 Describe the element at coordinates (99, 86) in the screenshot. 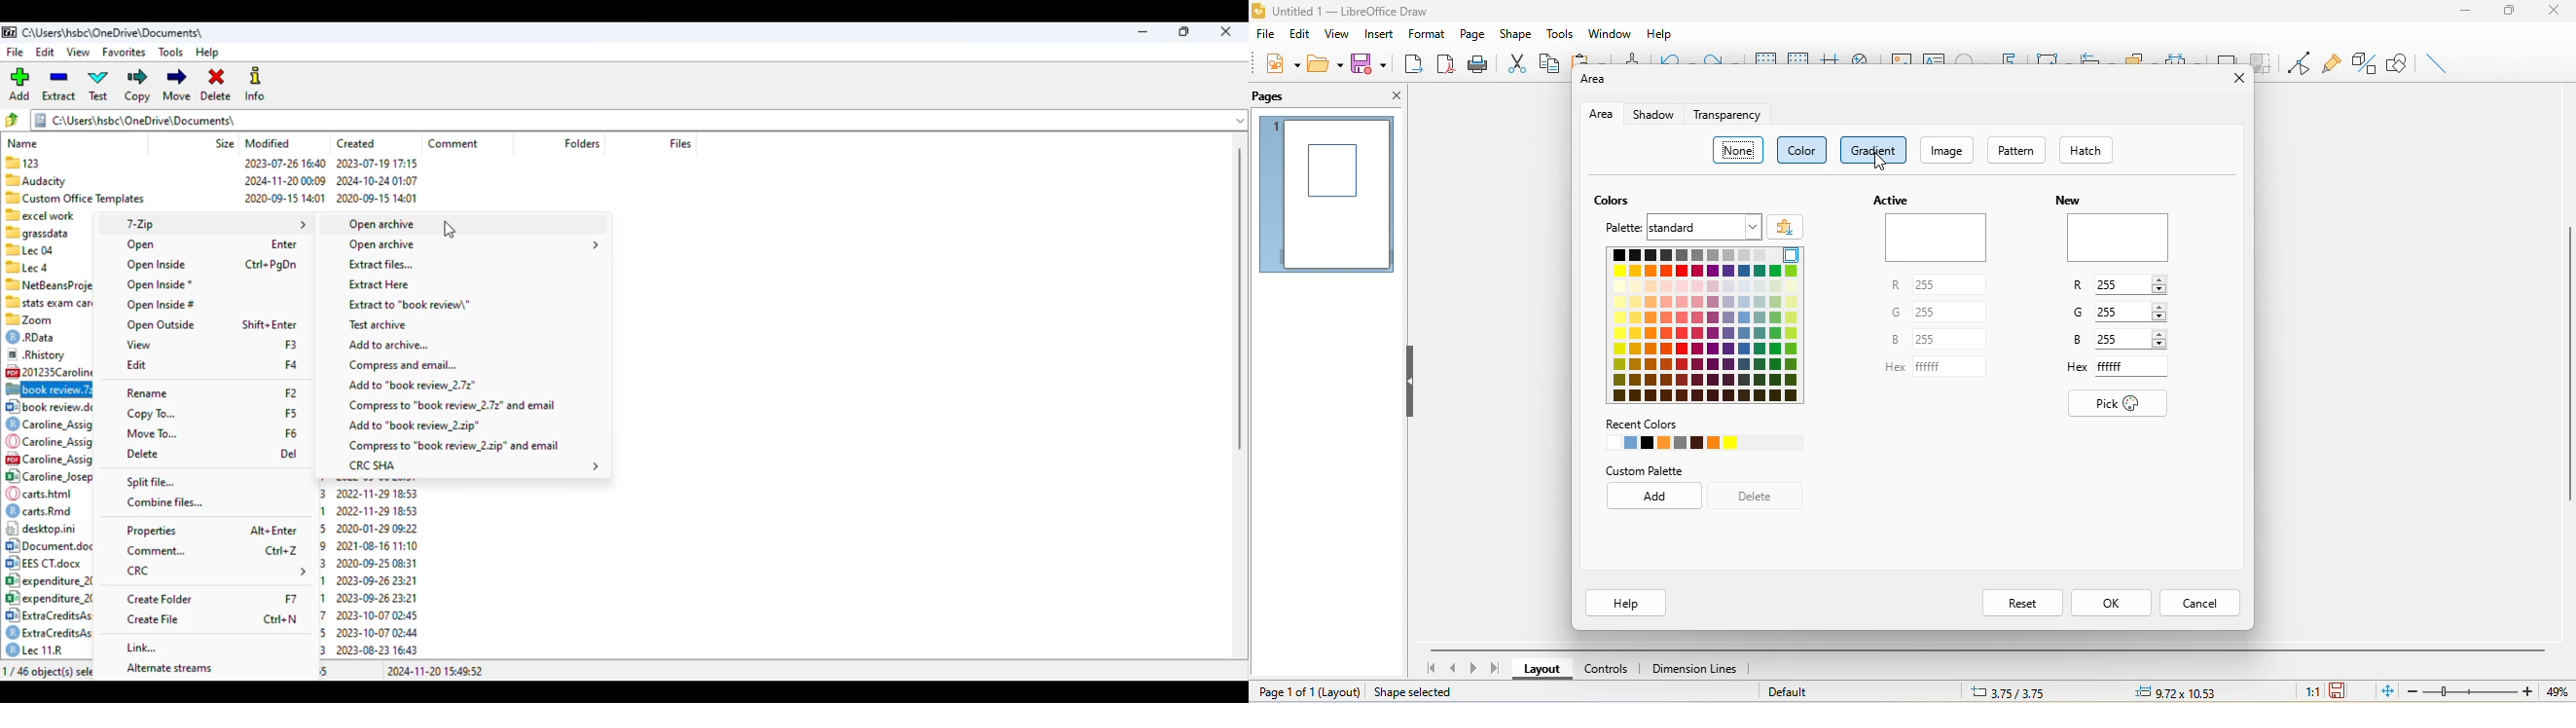

I see `test` at that location.